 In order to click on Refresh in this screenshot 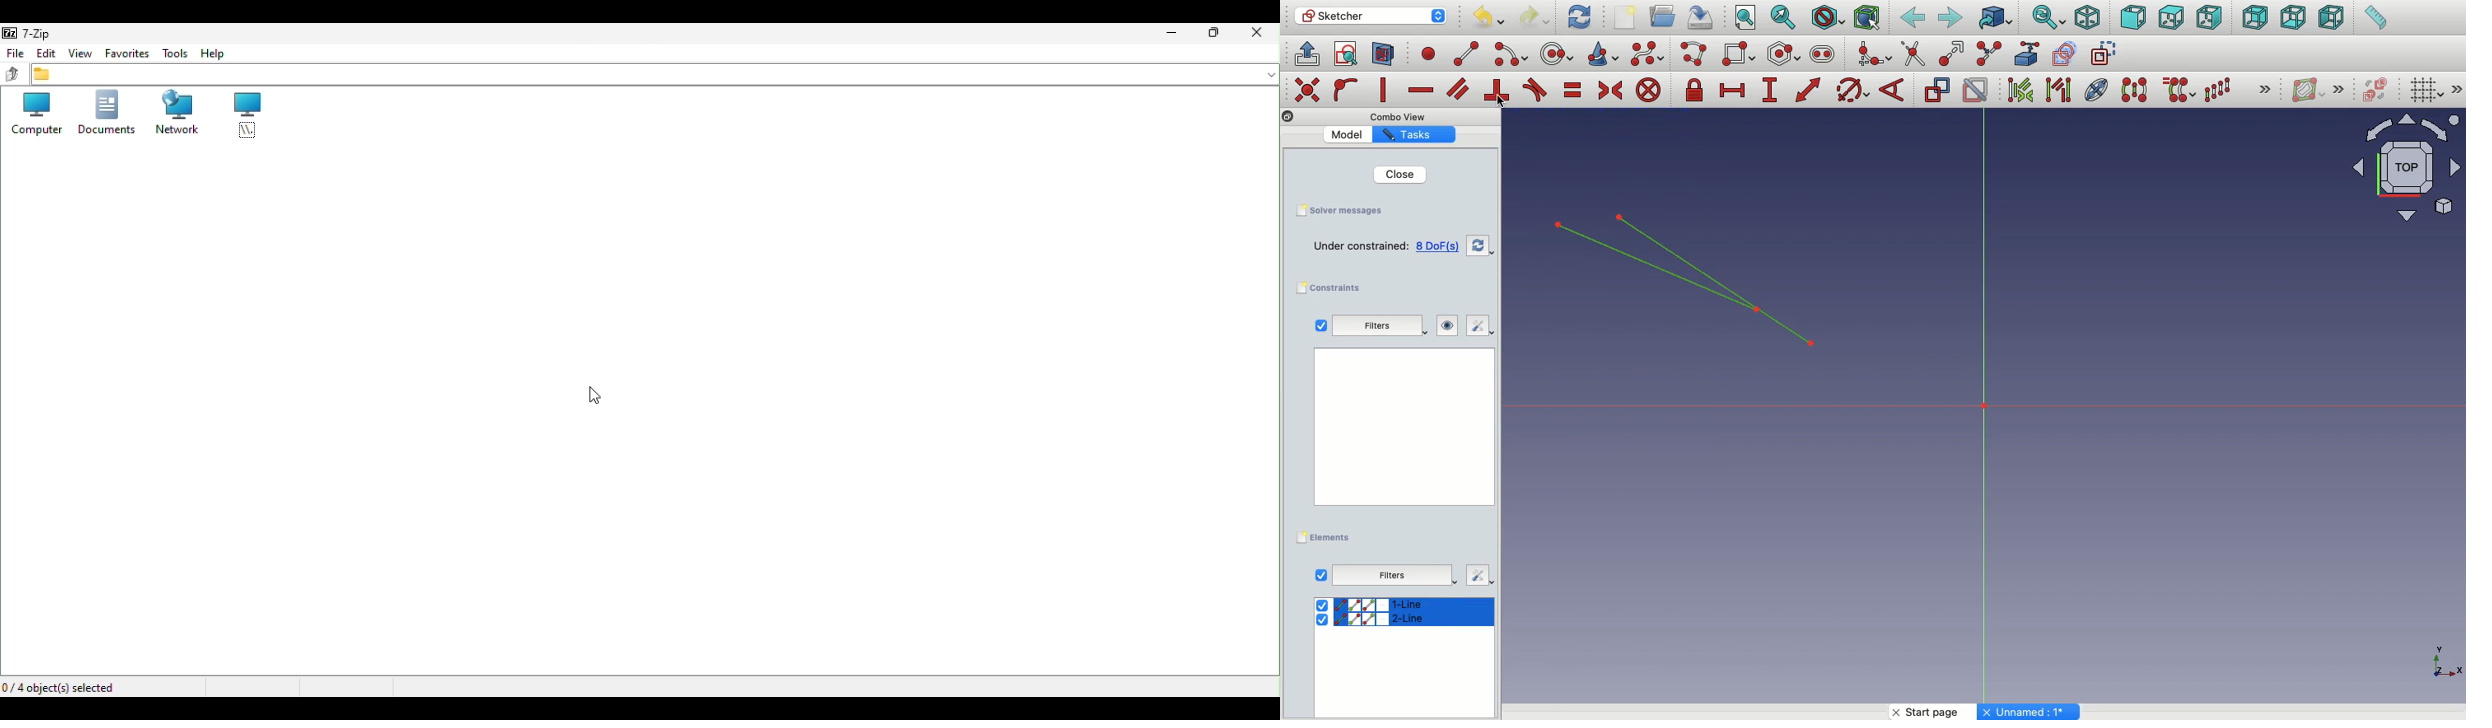, I will do `click(1579, 17)`.